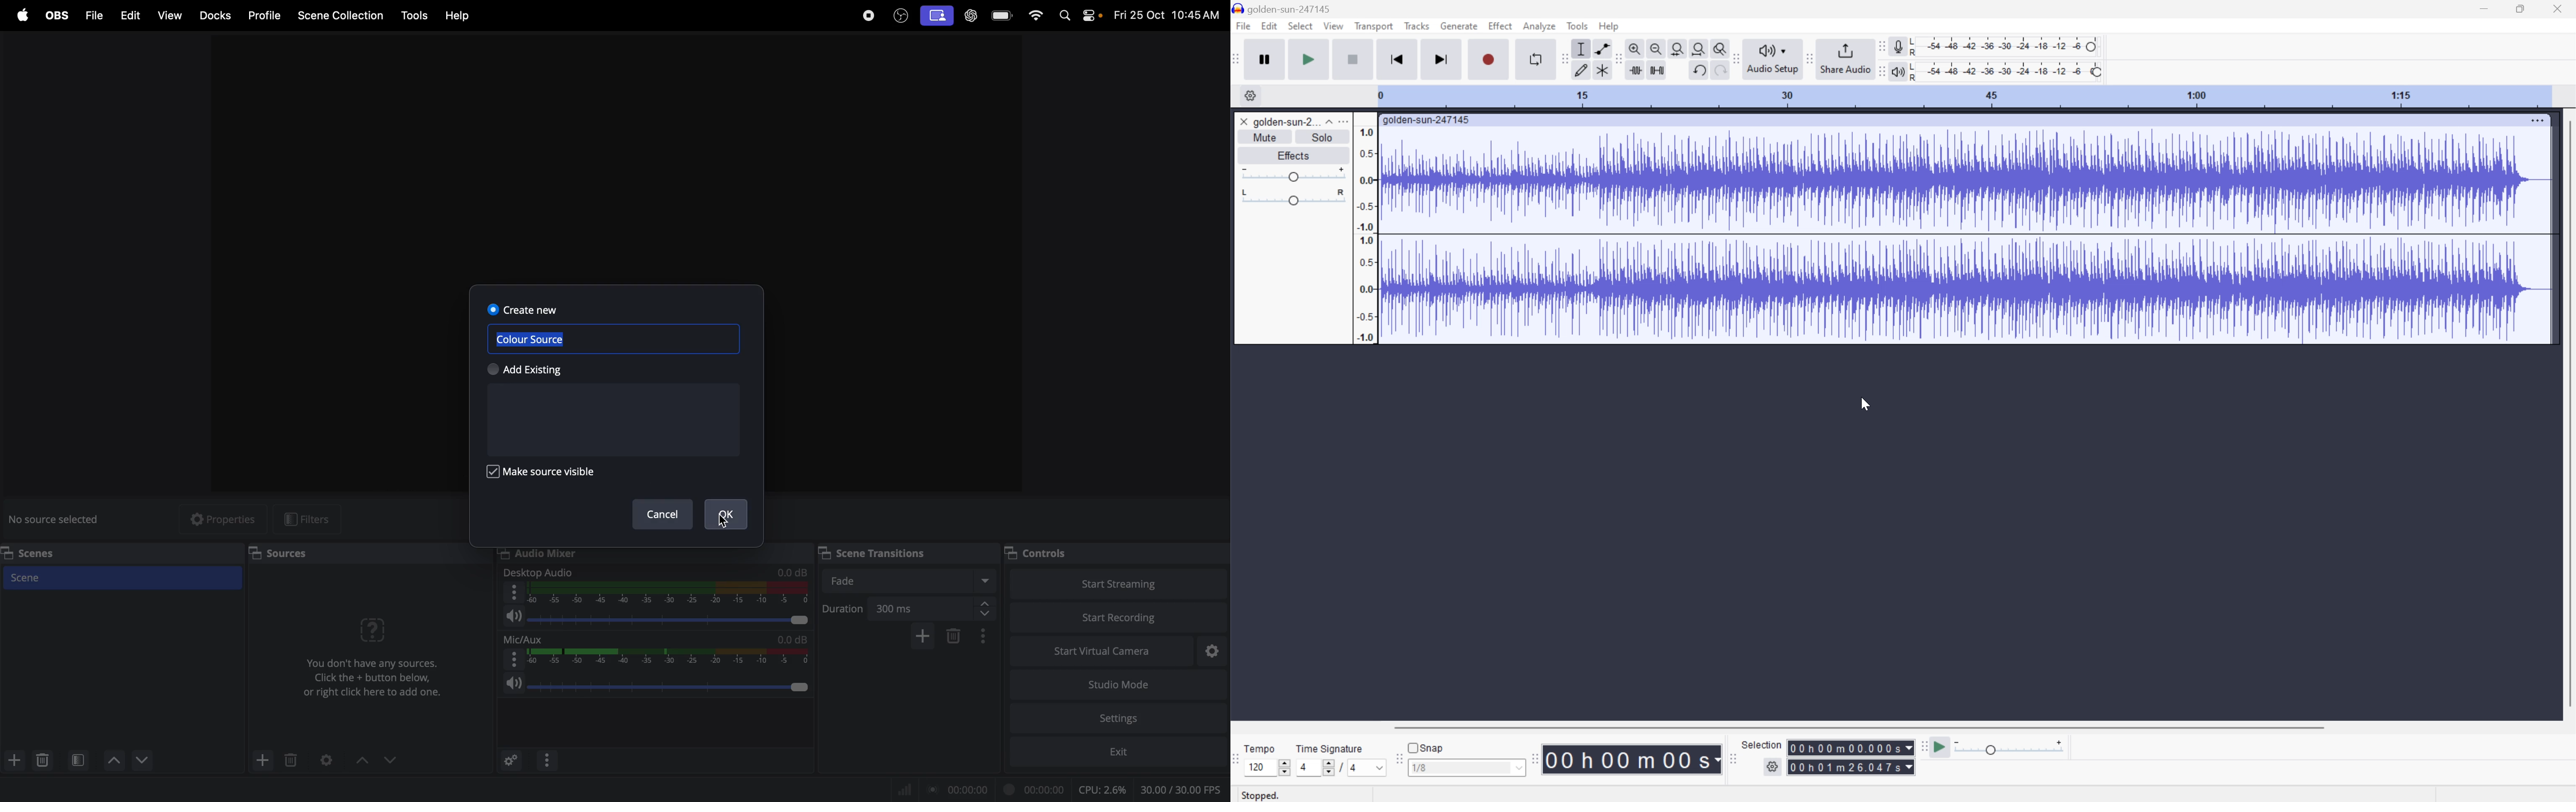  I want to click on Slider, so click(1294, 174).